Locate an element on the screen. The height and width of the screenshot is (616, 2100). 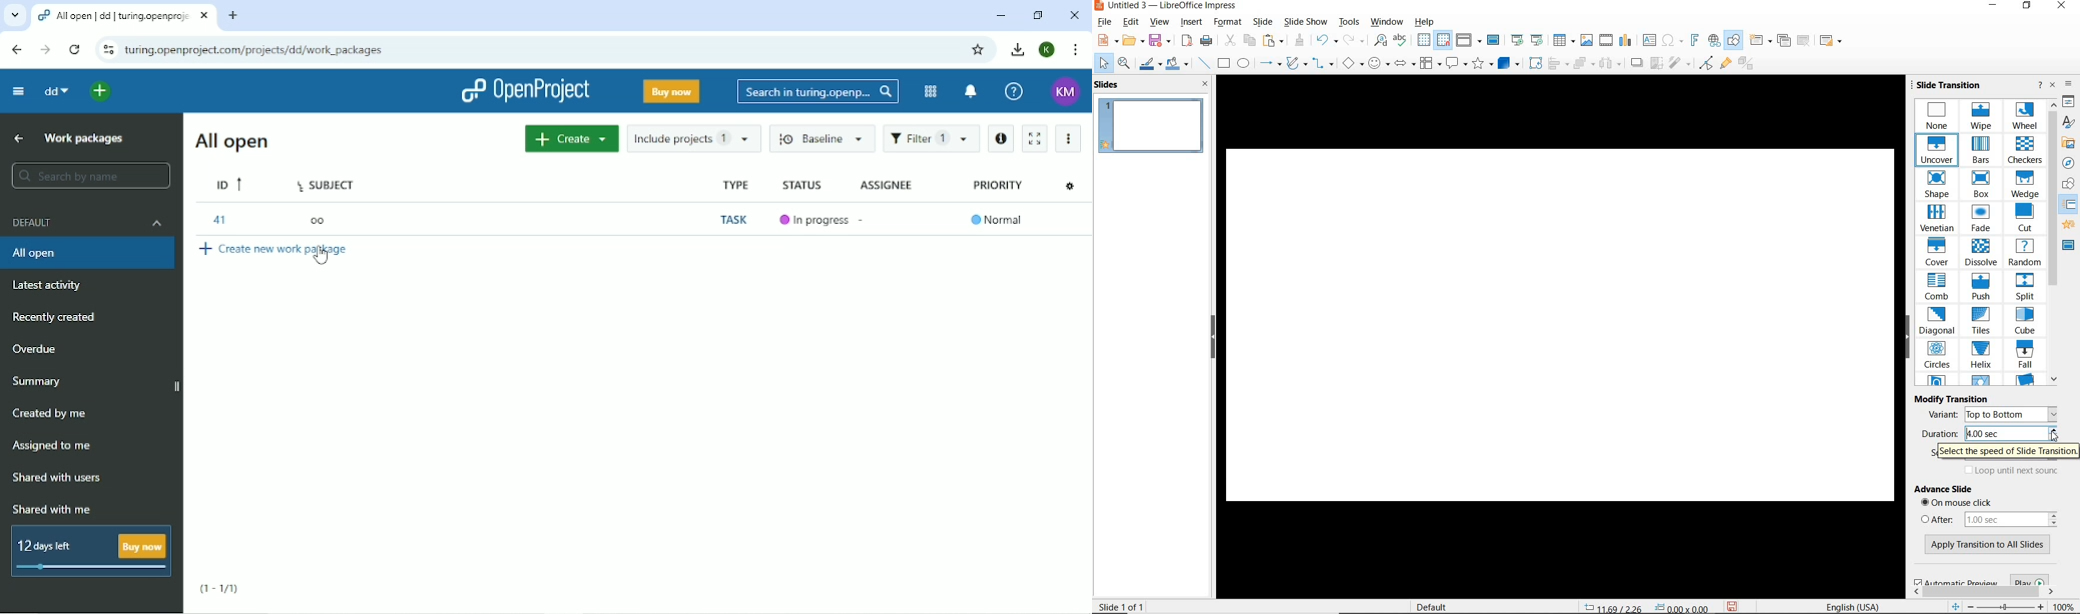
UNDO is located at coordinates (1328, 39).